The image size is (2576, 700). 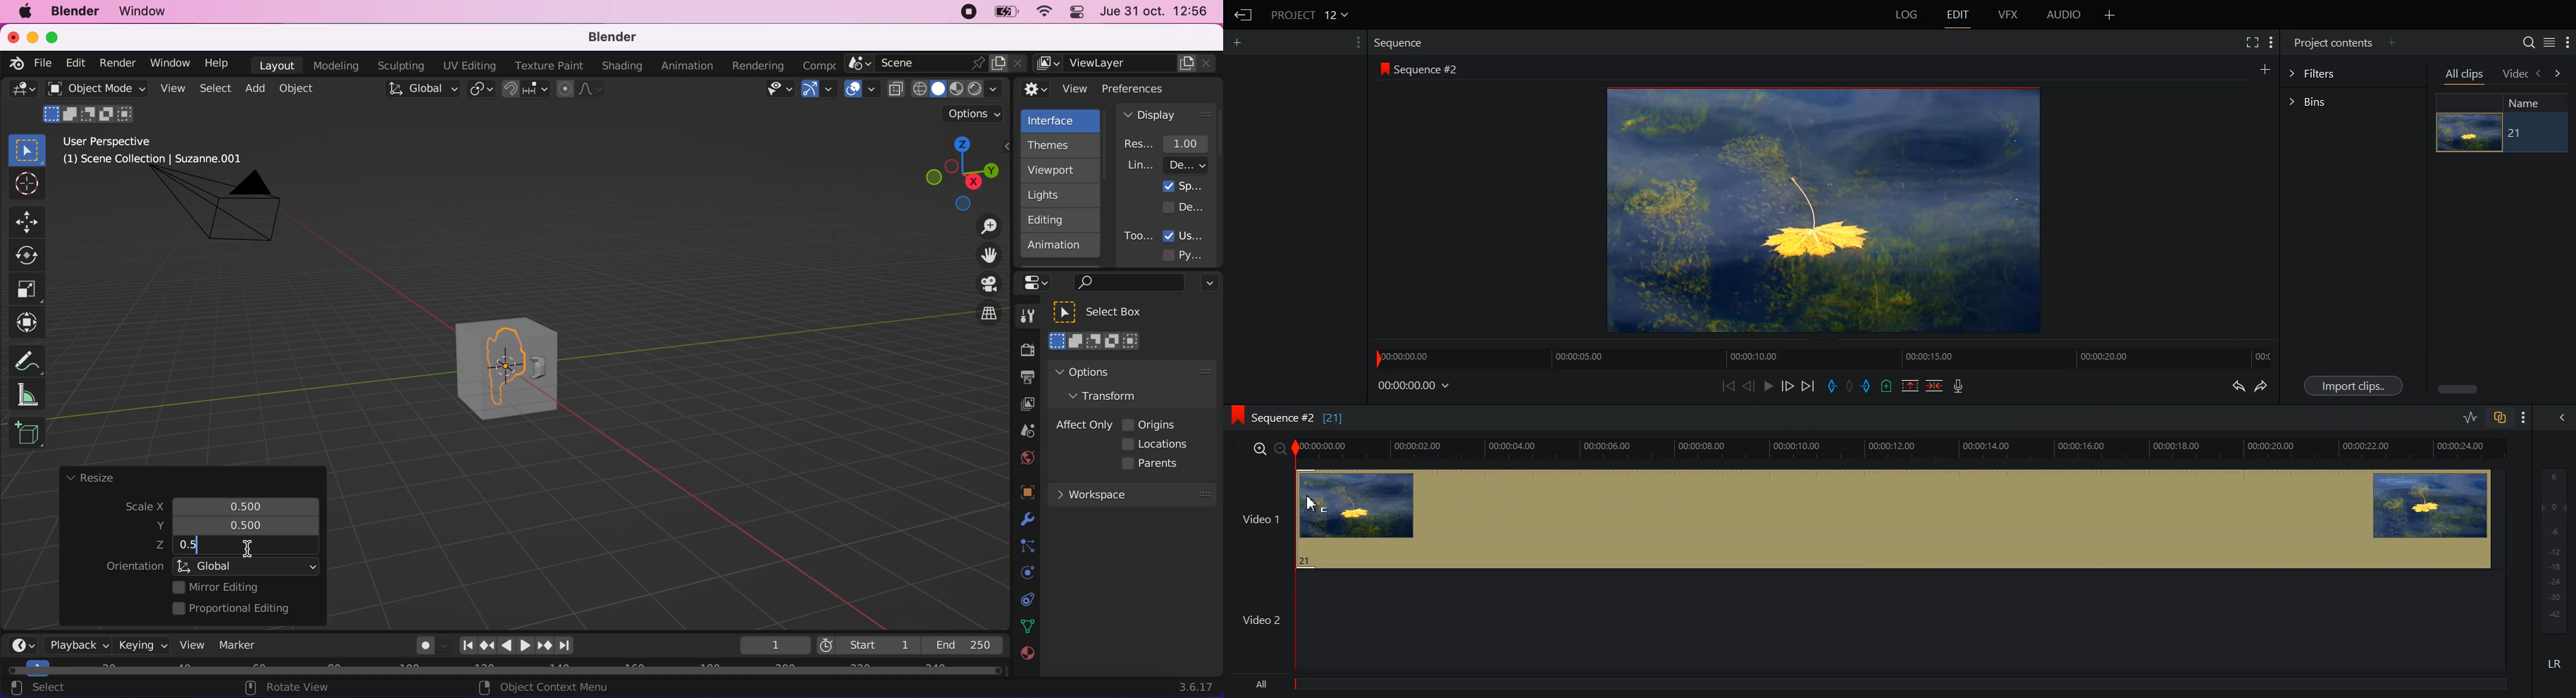 What do you see at coordinates (1023, 318) in the screenshot?
I see `tools` at bounding box center [1023, 318].